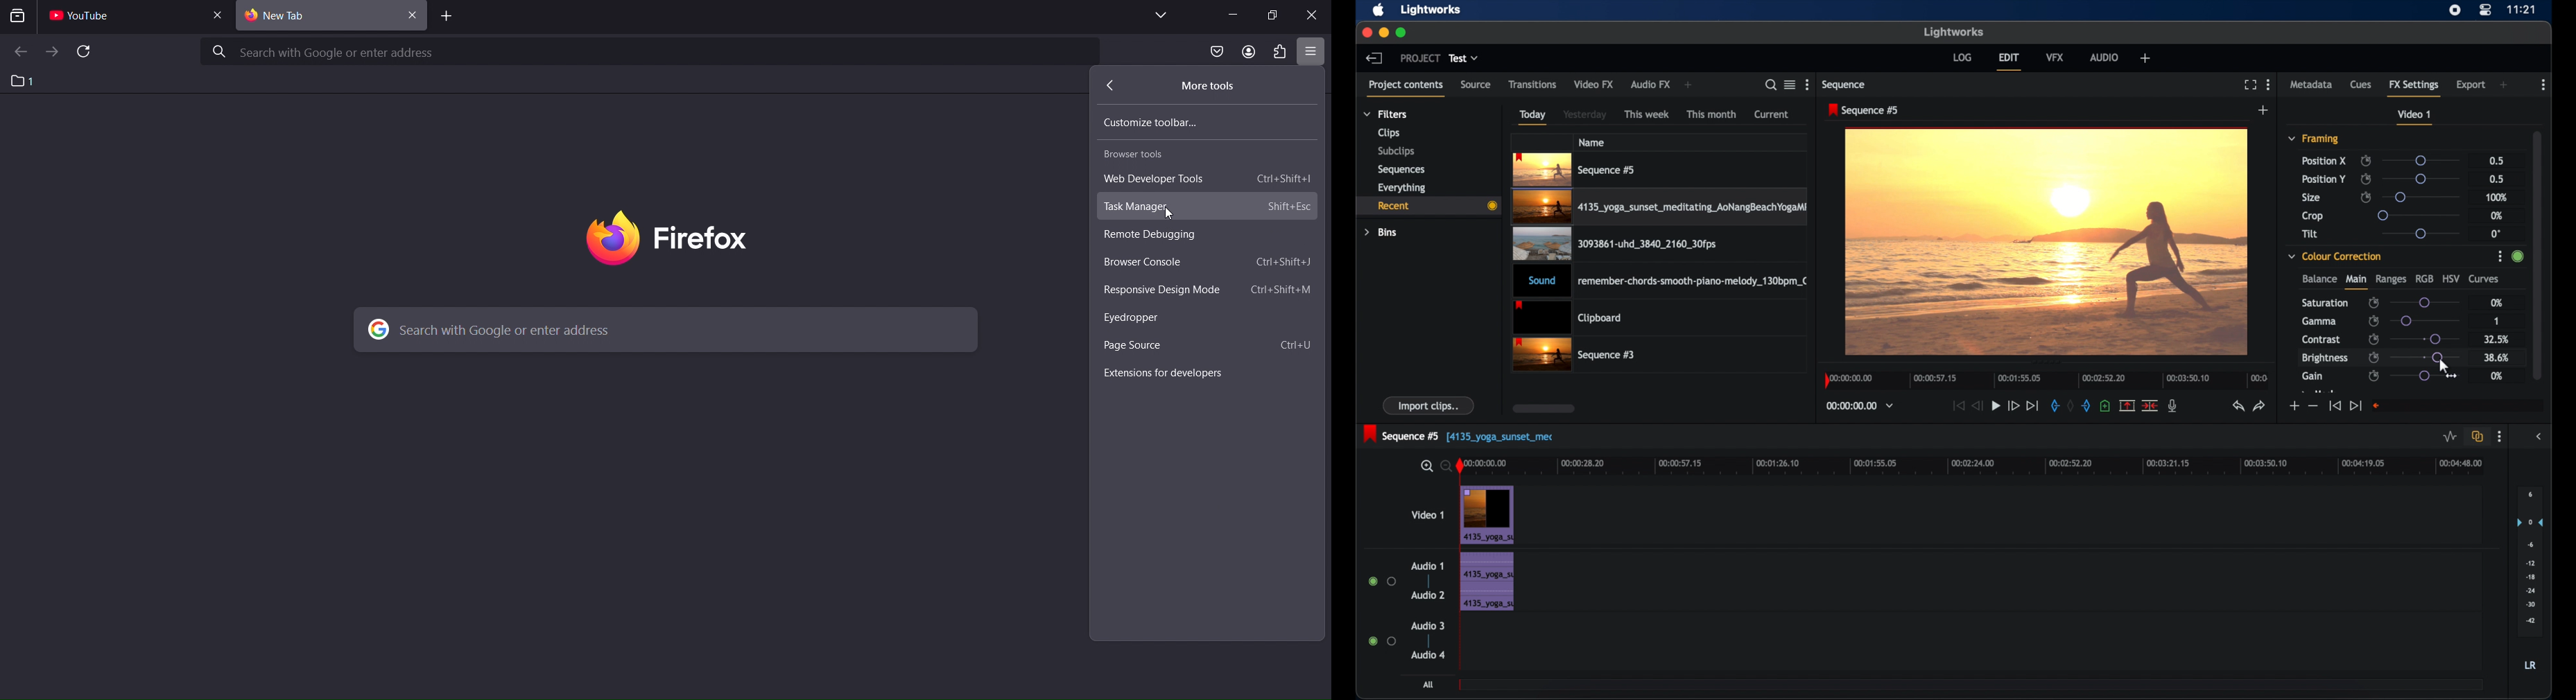  I want to click on video clip, so click(1575, 355).